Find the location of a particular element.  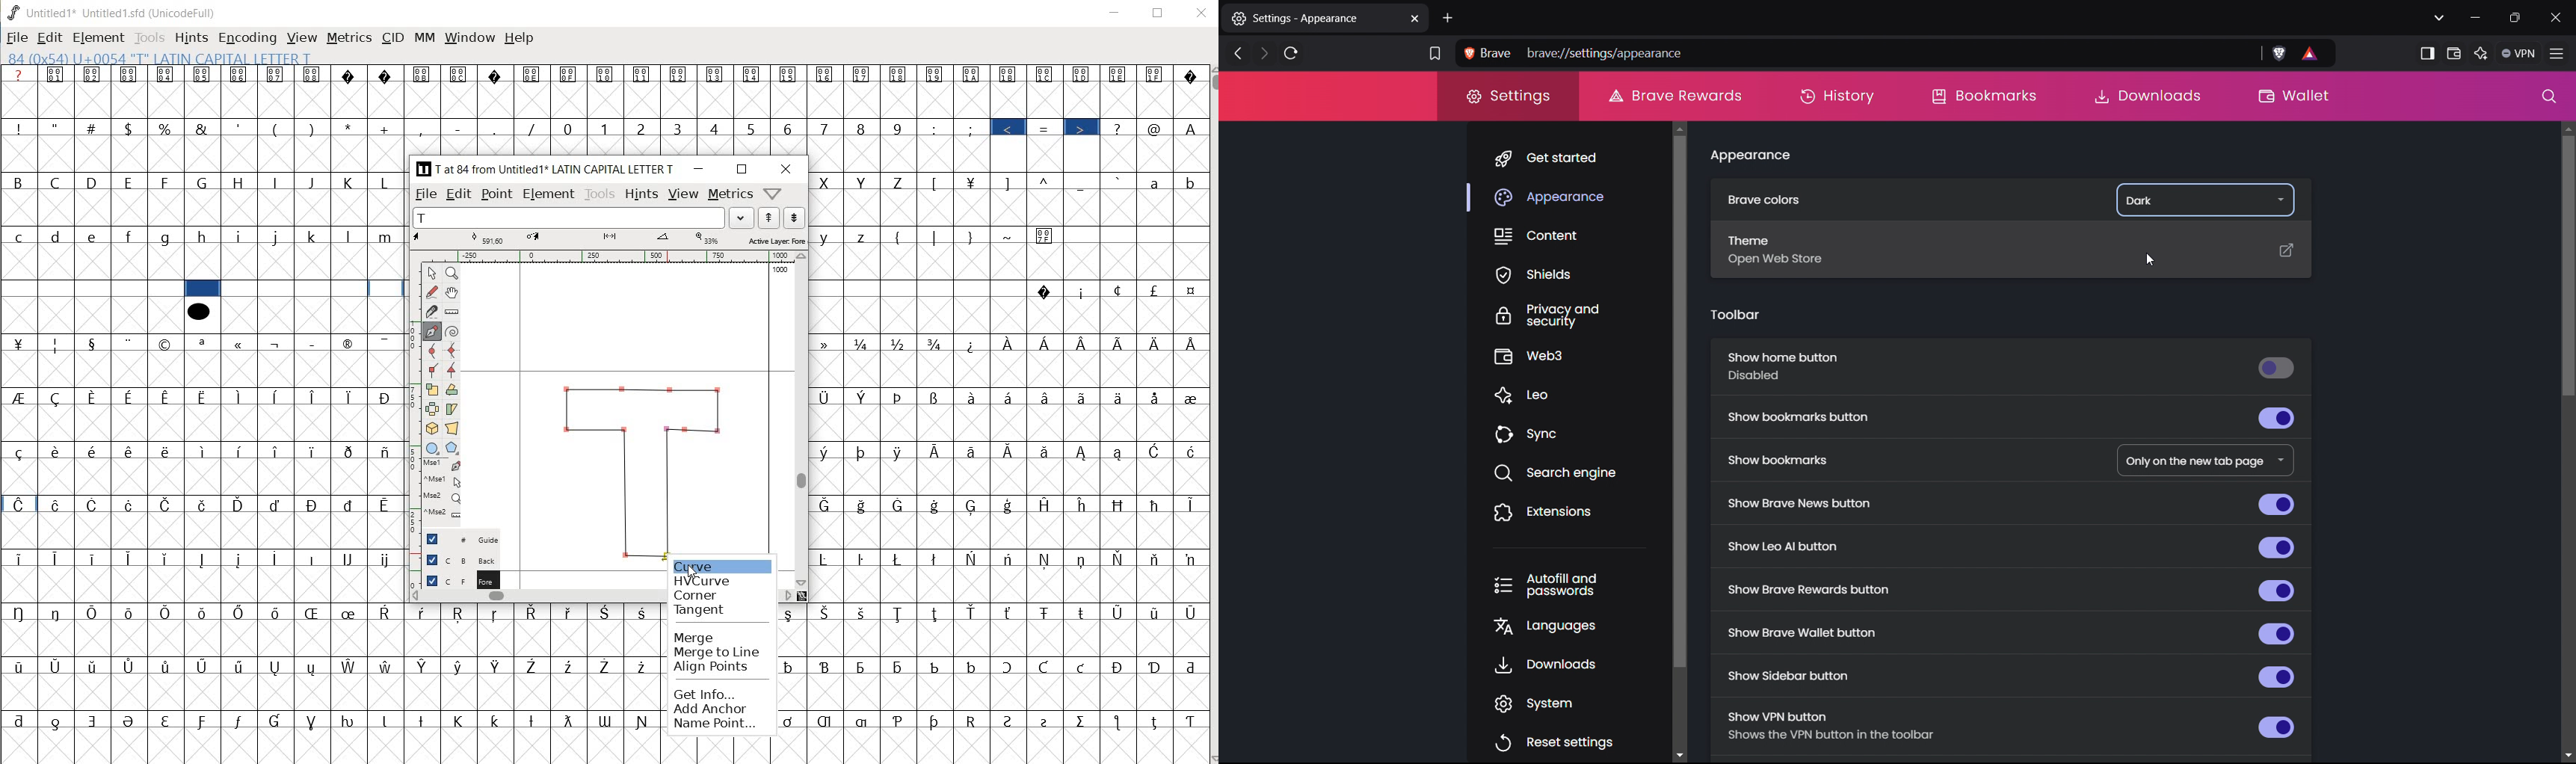

Symbol is located at coordinates (972, 396).